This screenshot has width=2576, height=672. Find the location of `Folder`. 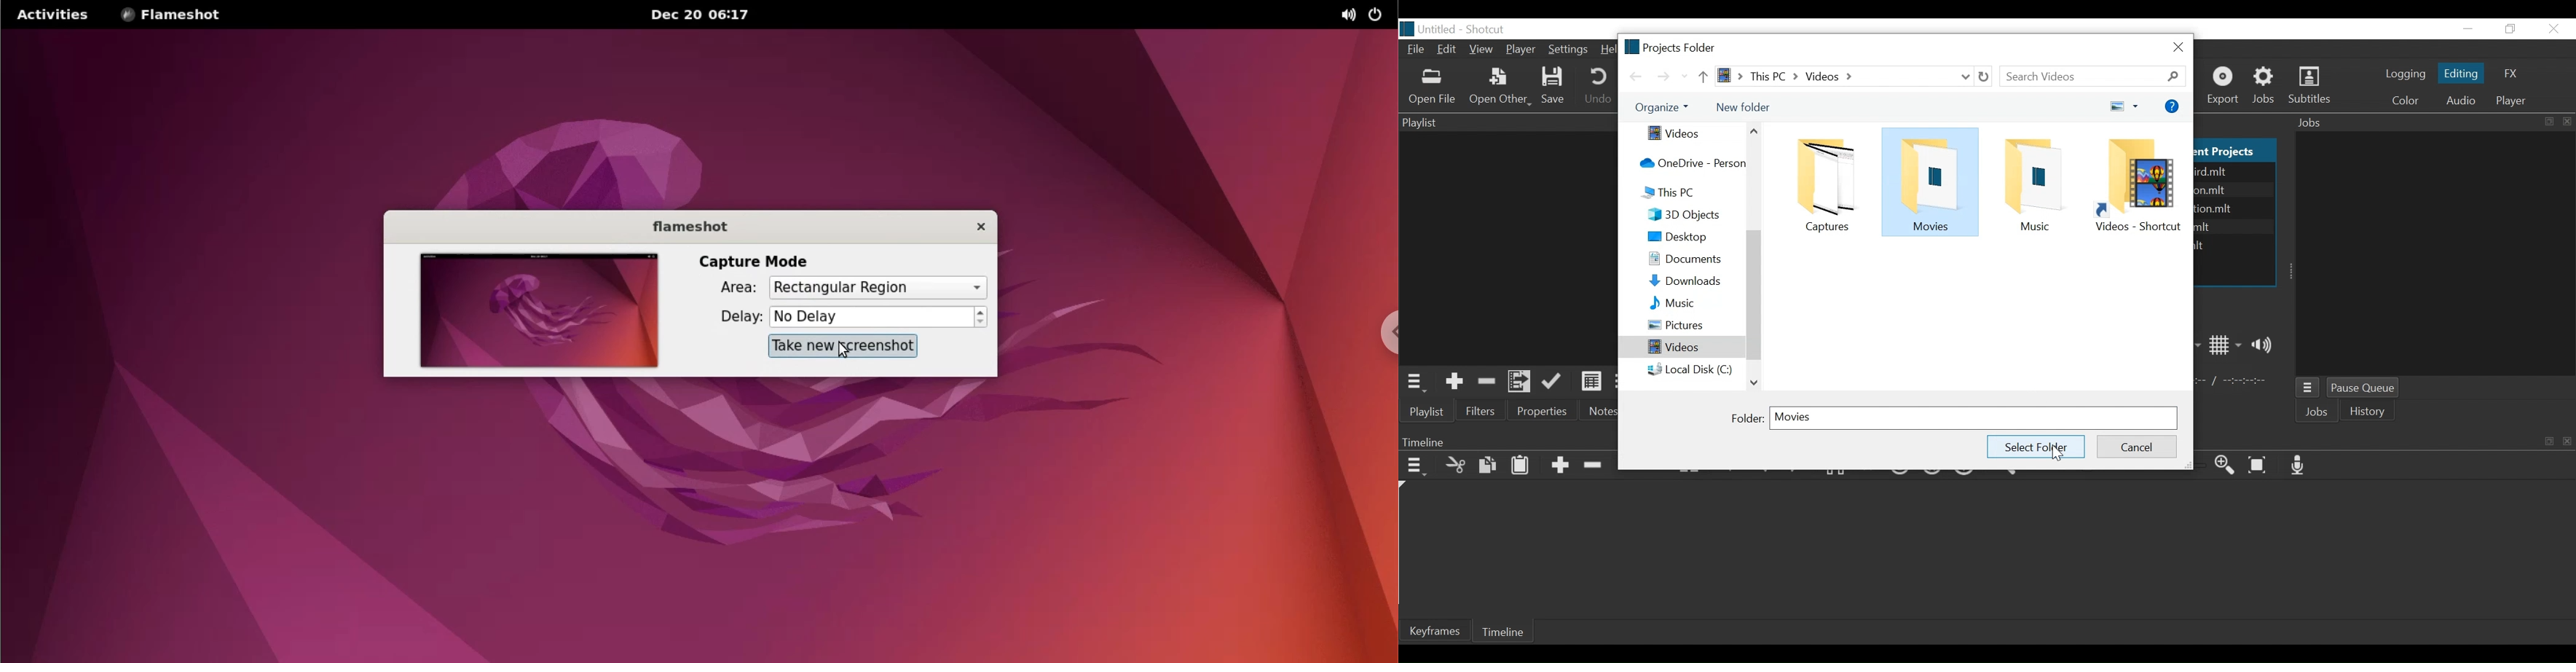

Folder is located at coordinates (1748, 419).